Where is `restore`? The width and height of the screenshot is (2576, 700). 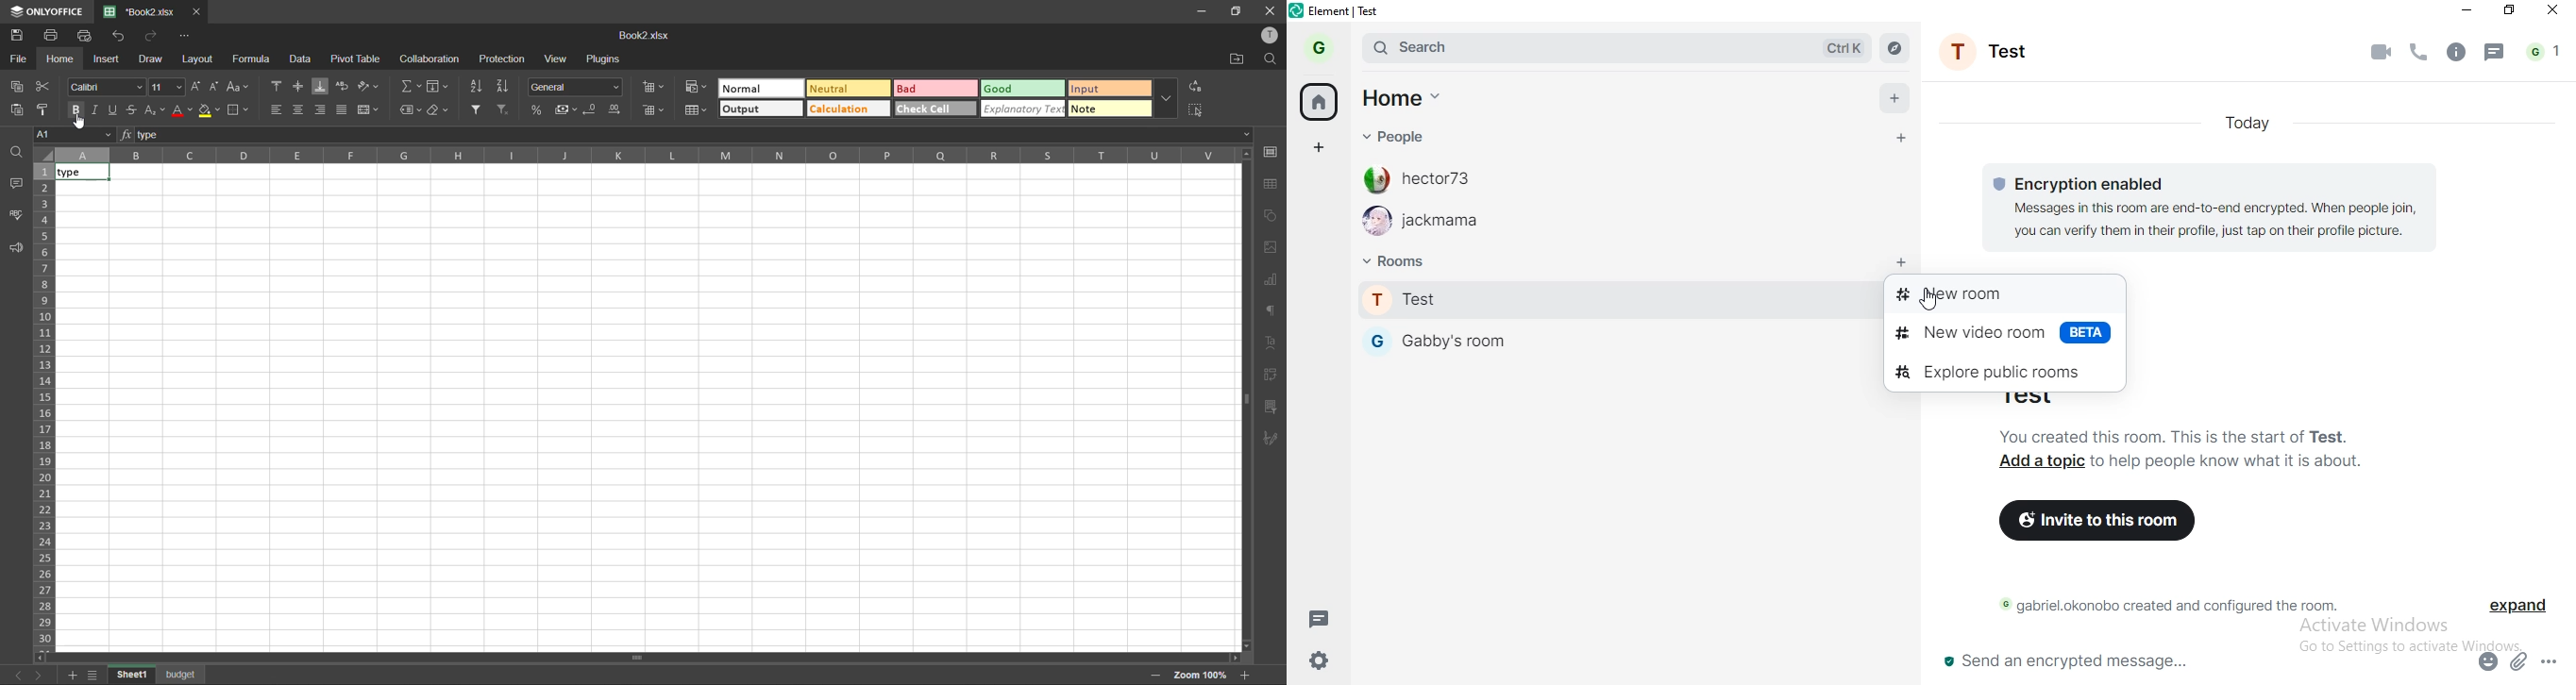
restore is located at coordinates (2511, 10).